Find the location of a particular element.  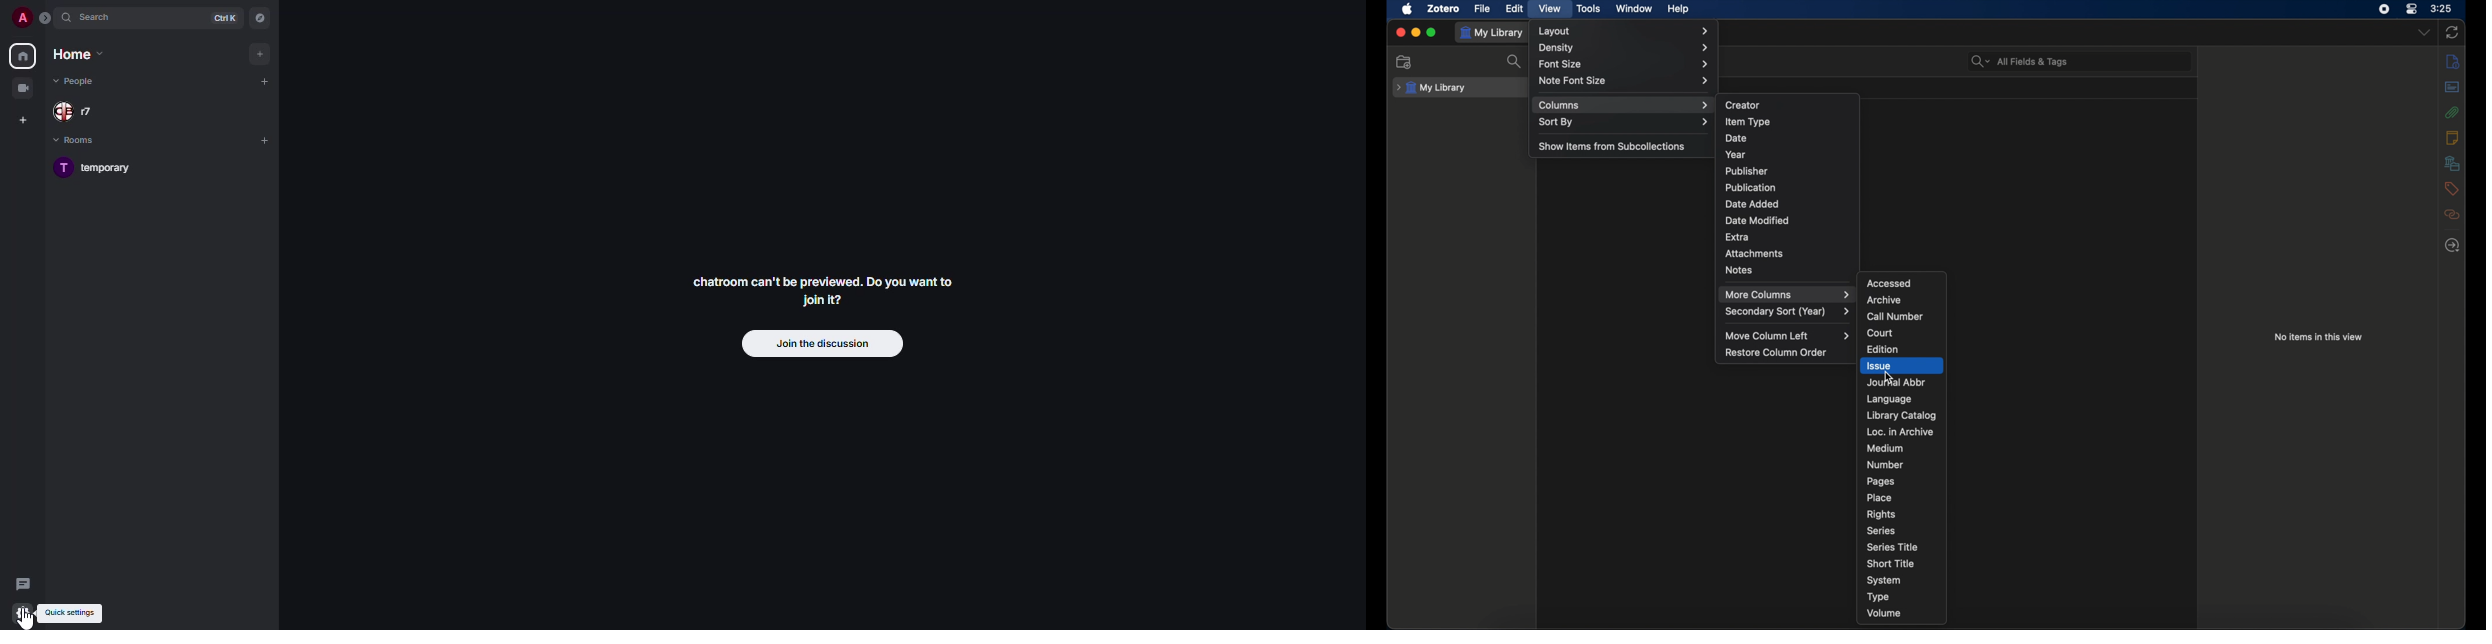

dropdown is located at coordinates (2424, 33).